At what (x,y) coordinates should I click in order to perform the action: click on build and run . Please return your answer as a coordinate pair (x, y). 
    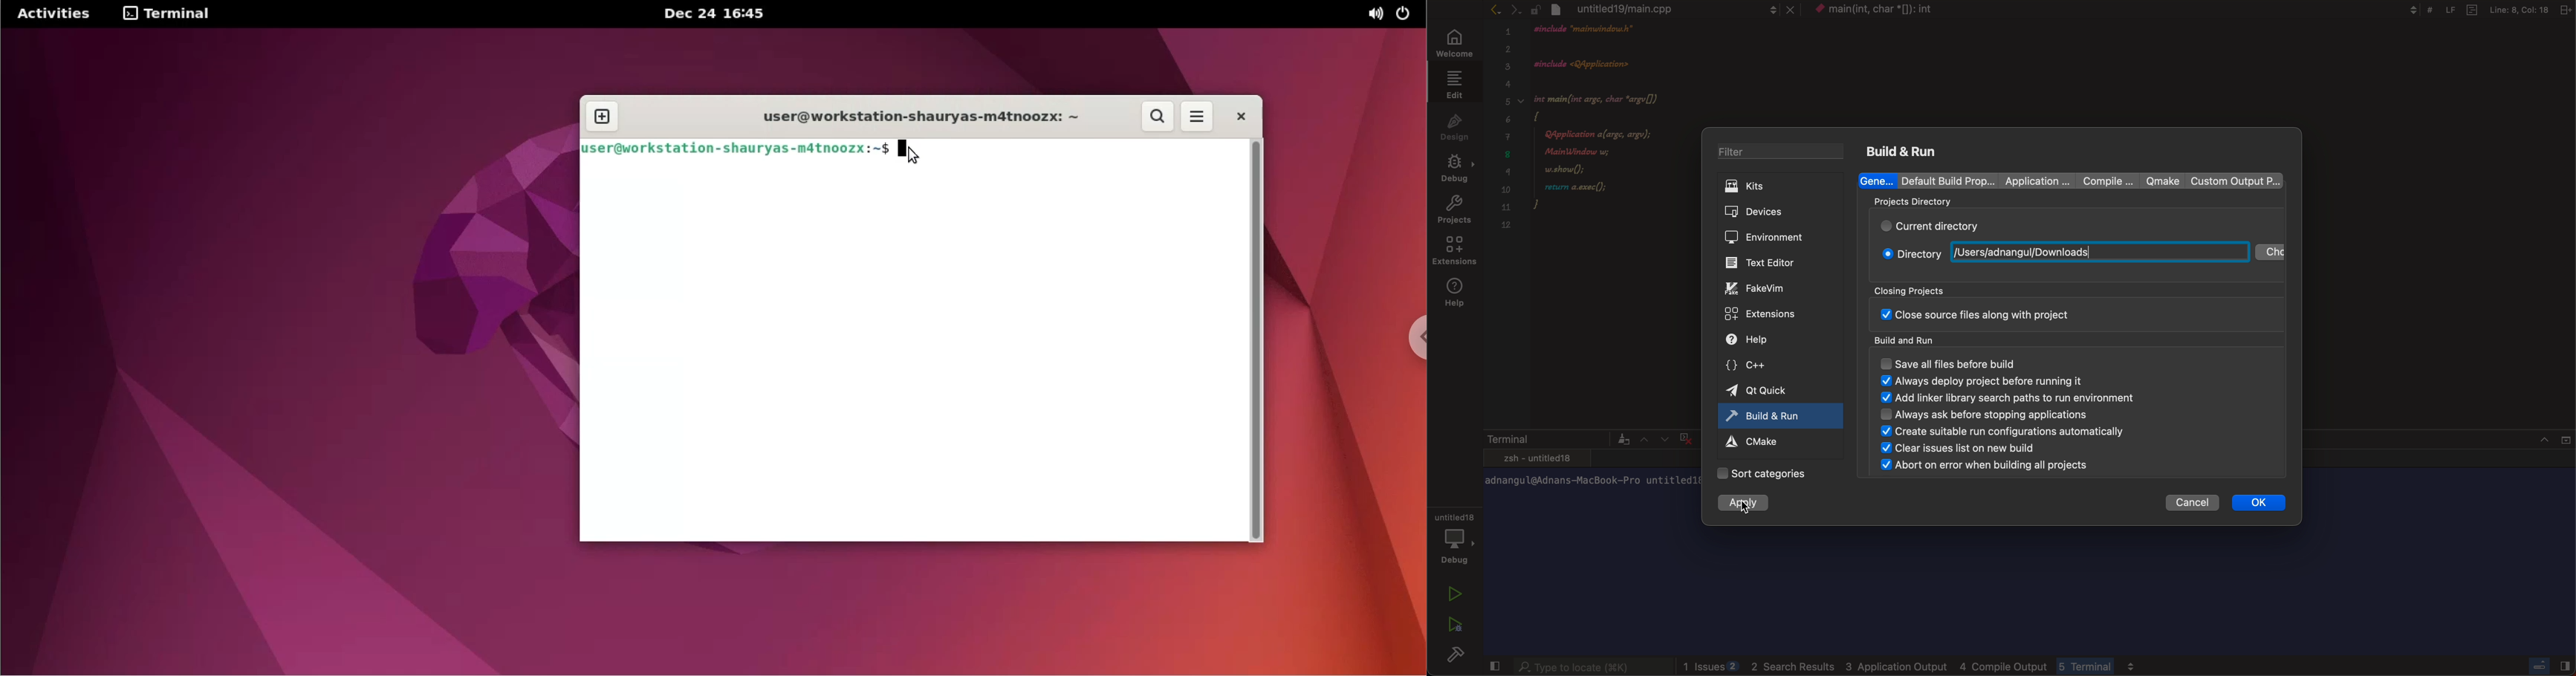
    Looking at the image, I should click on (1914, 340).